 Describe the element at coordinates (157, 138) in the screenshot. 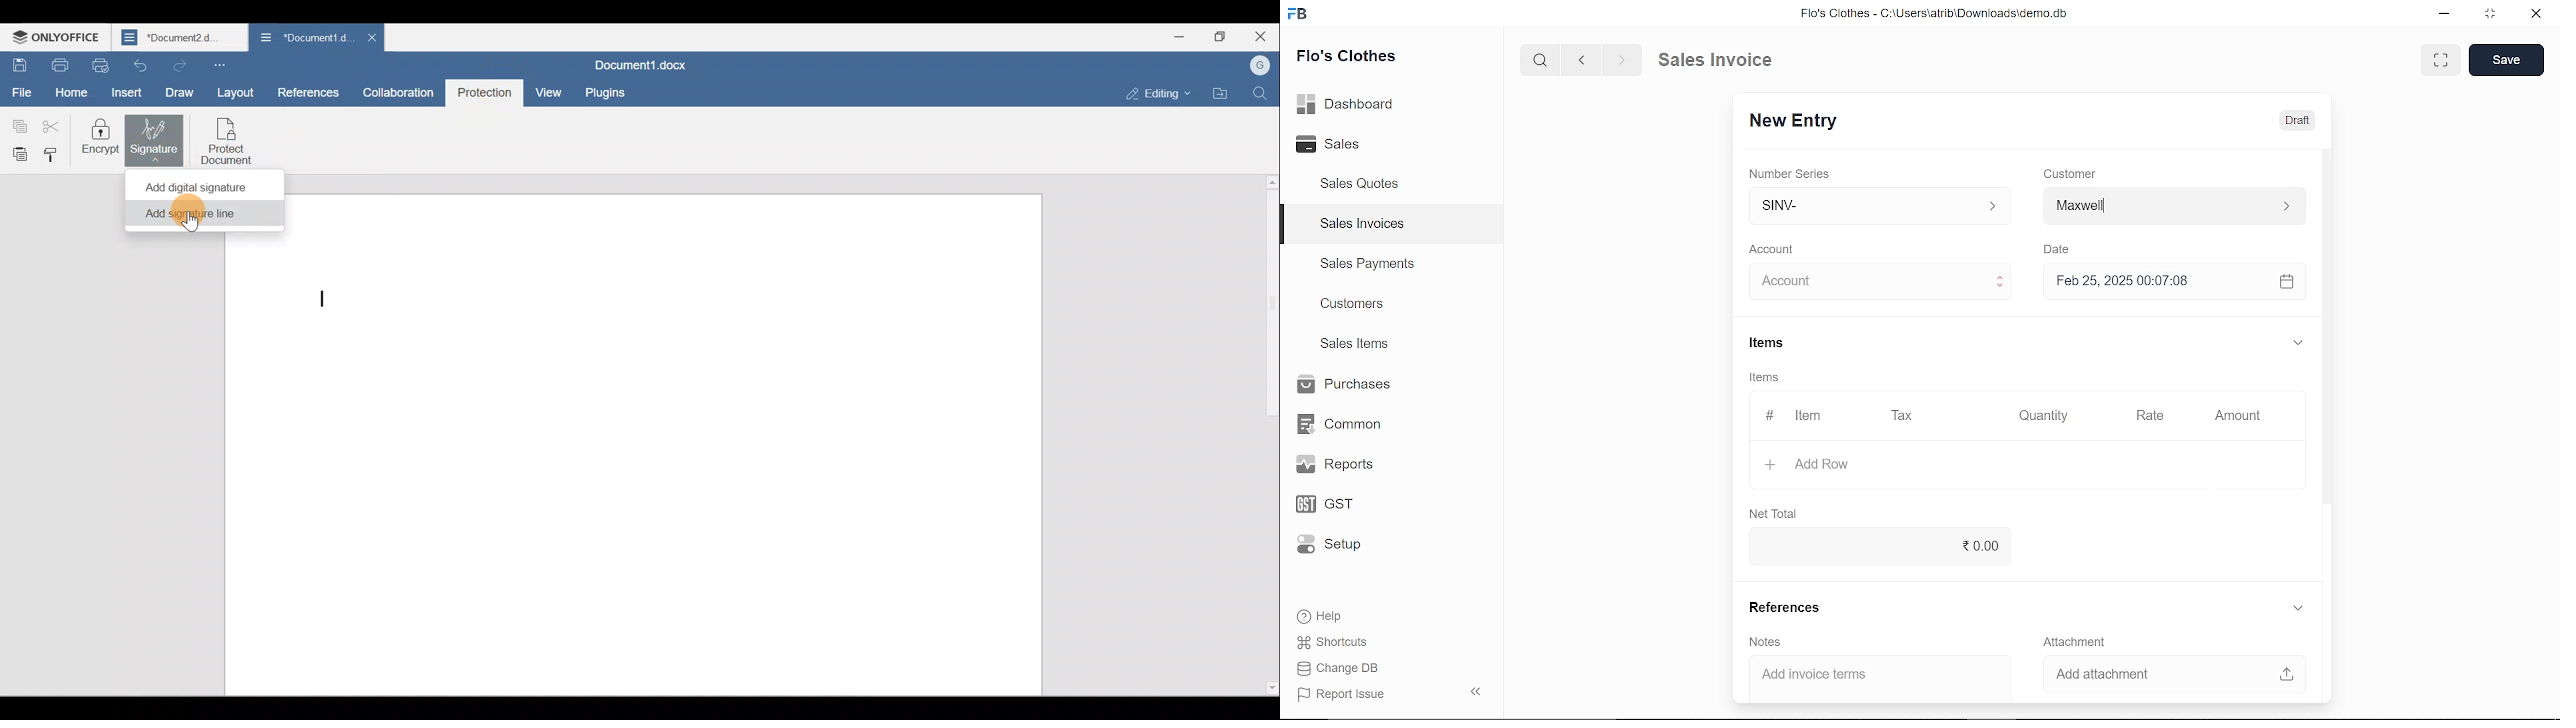

I see `Signature` at that location.